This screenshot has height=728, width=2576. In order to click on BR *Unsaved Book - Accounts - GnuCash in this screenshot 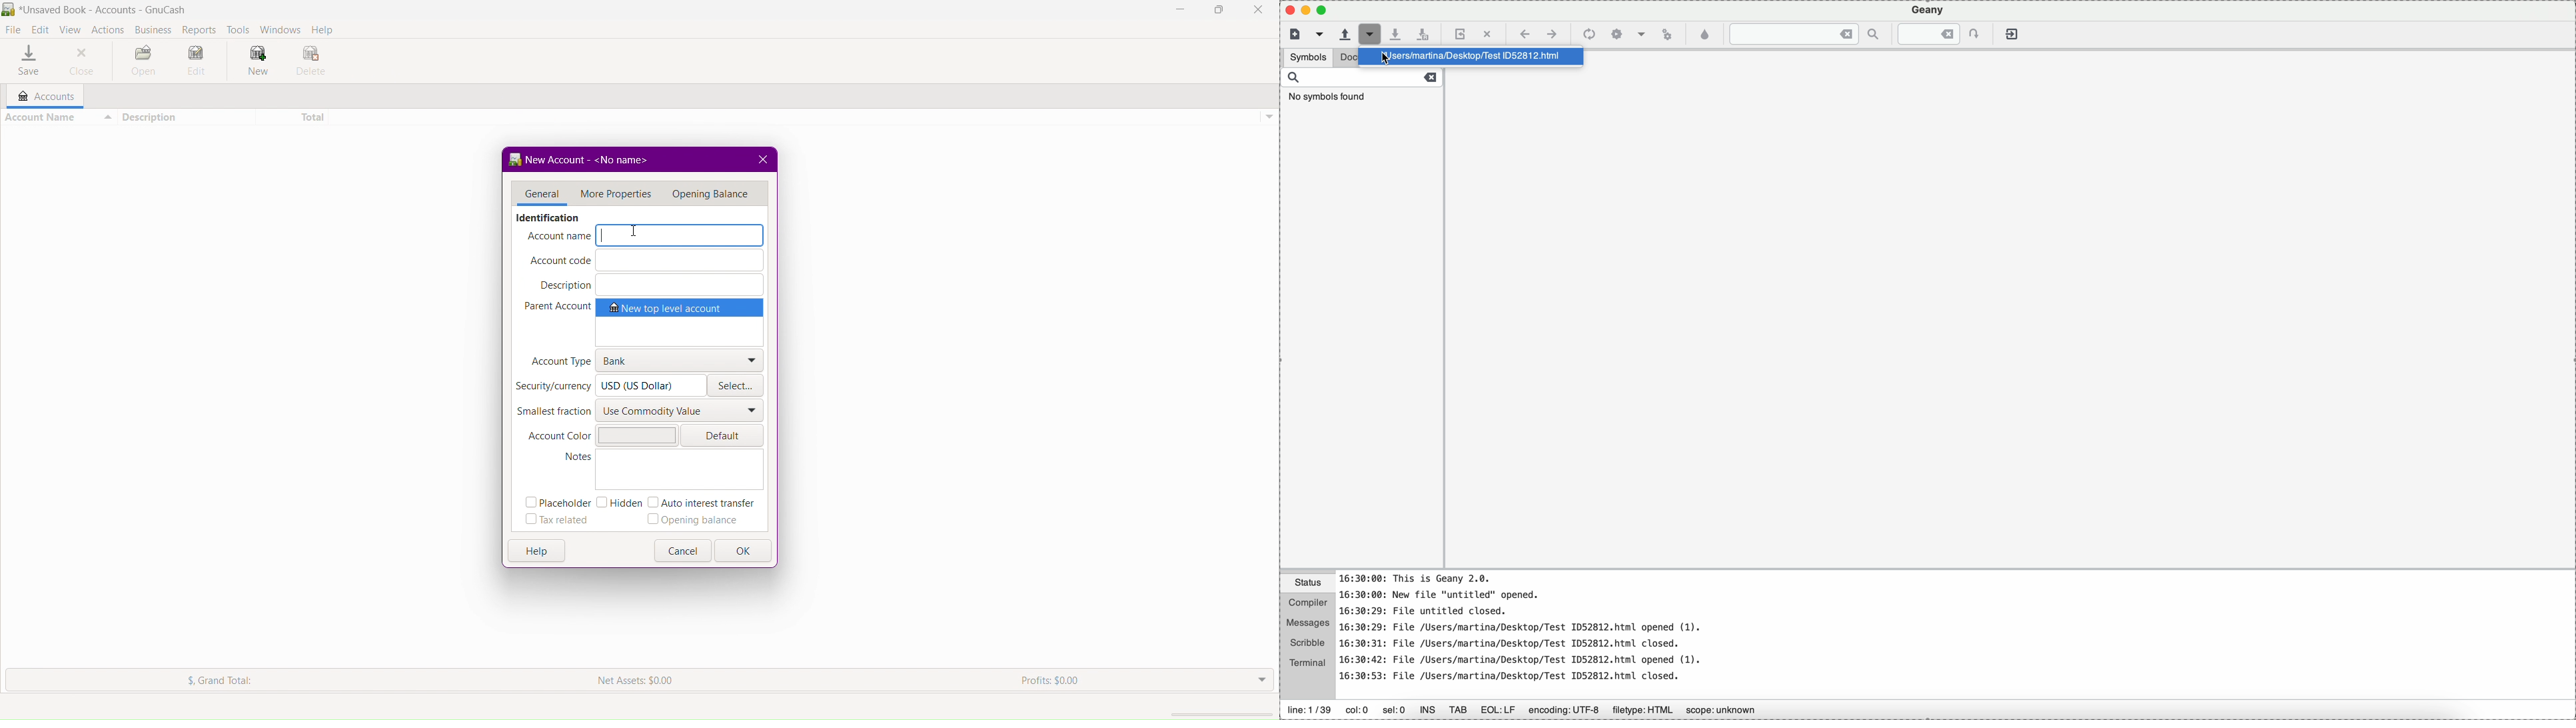, I will do `click(99, 9)`.